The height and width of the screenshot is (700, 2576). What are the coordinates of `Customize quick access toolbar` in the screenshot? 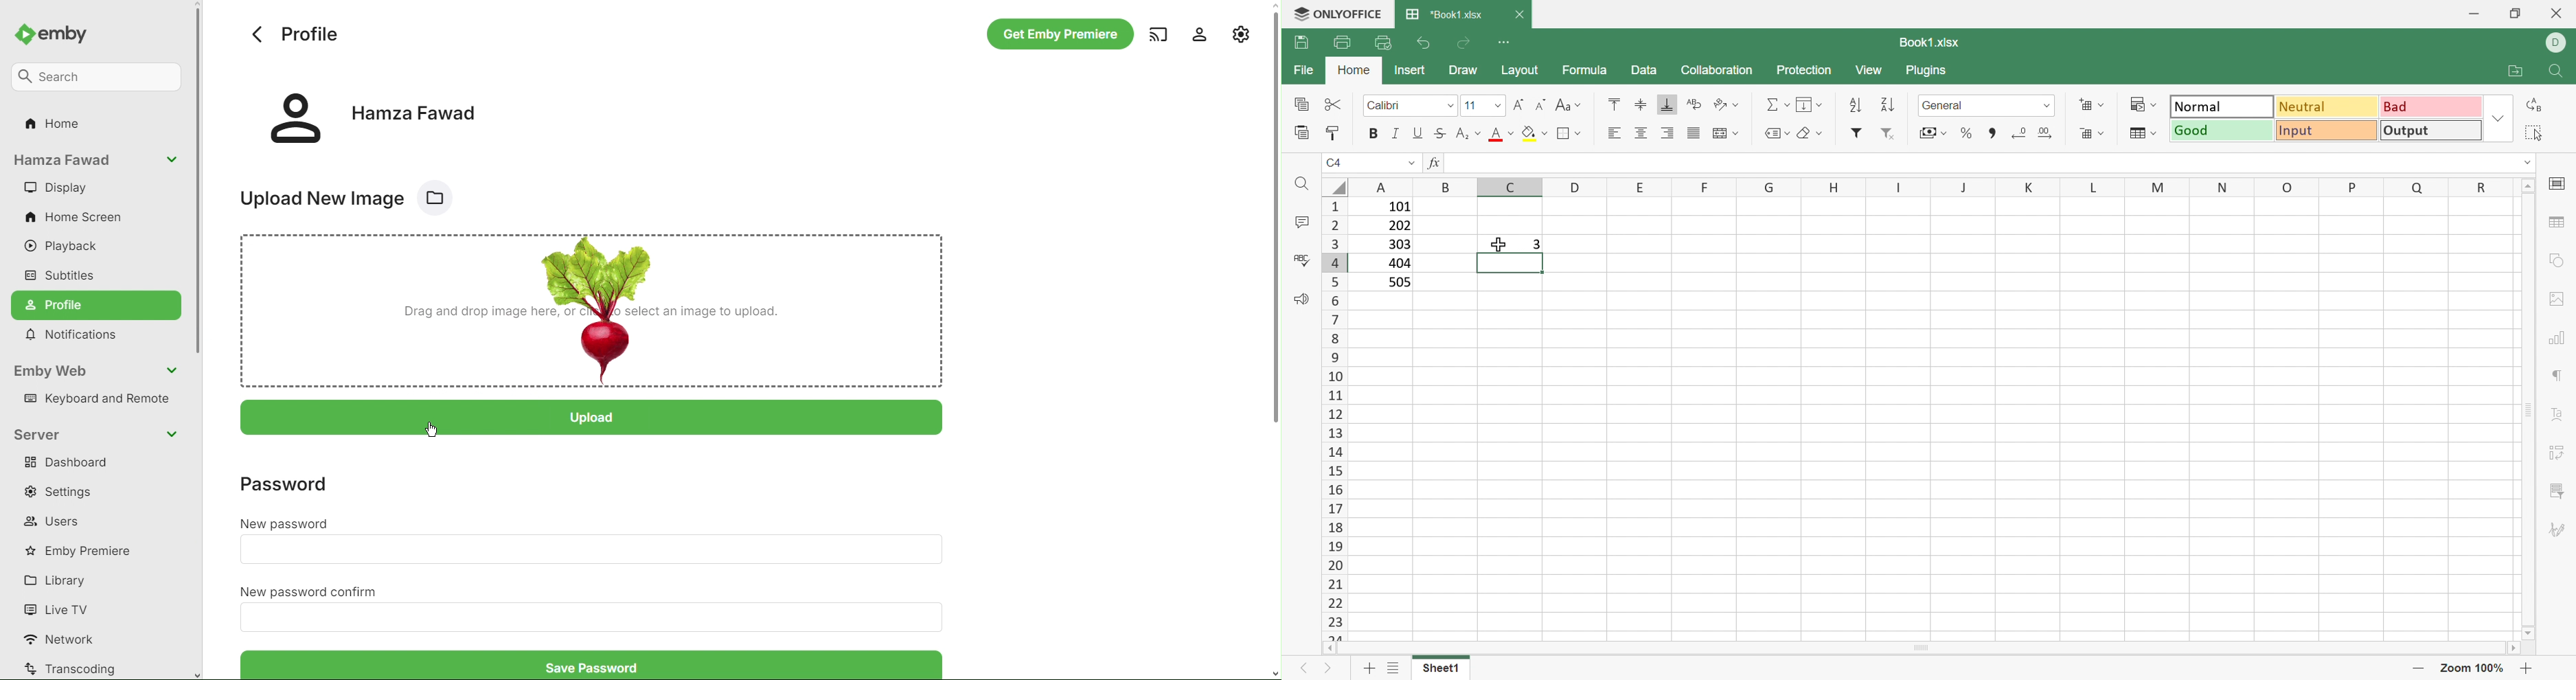 It's located at (1511, 42).